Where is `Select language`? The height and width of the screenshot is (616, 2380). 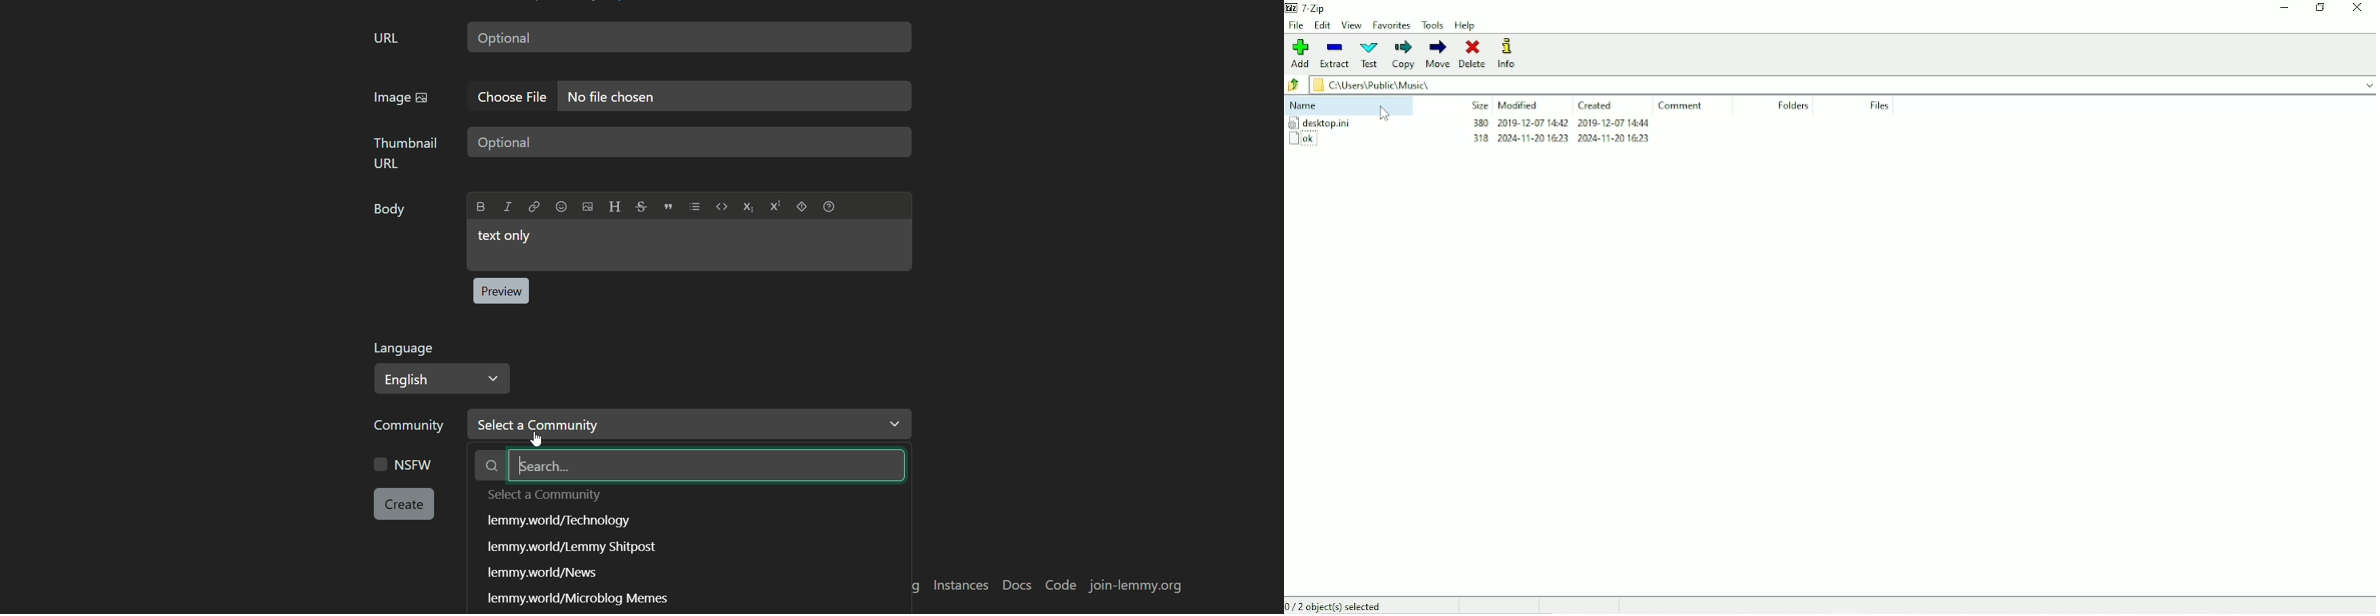 Select language is located at coordinates (444, 379).